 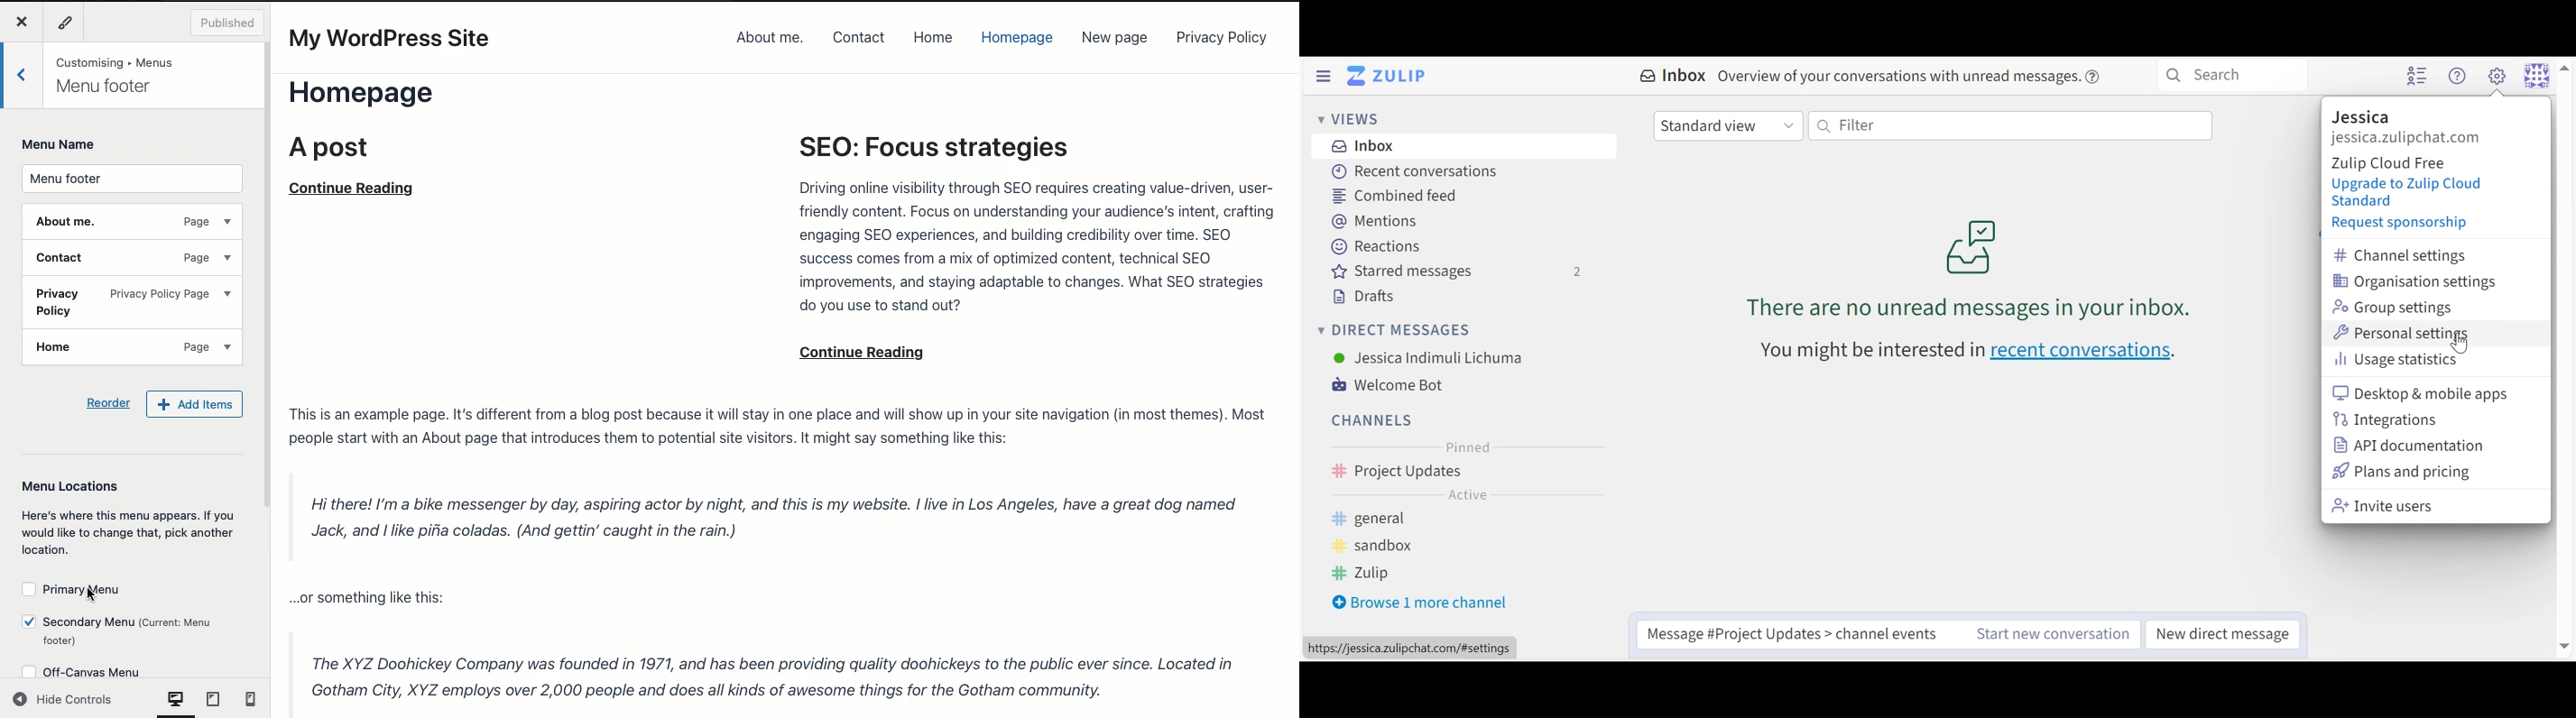 I want to click on Off canvas menu, so click(x=92, y=667).